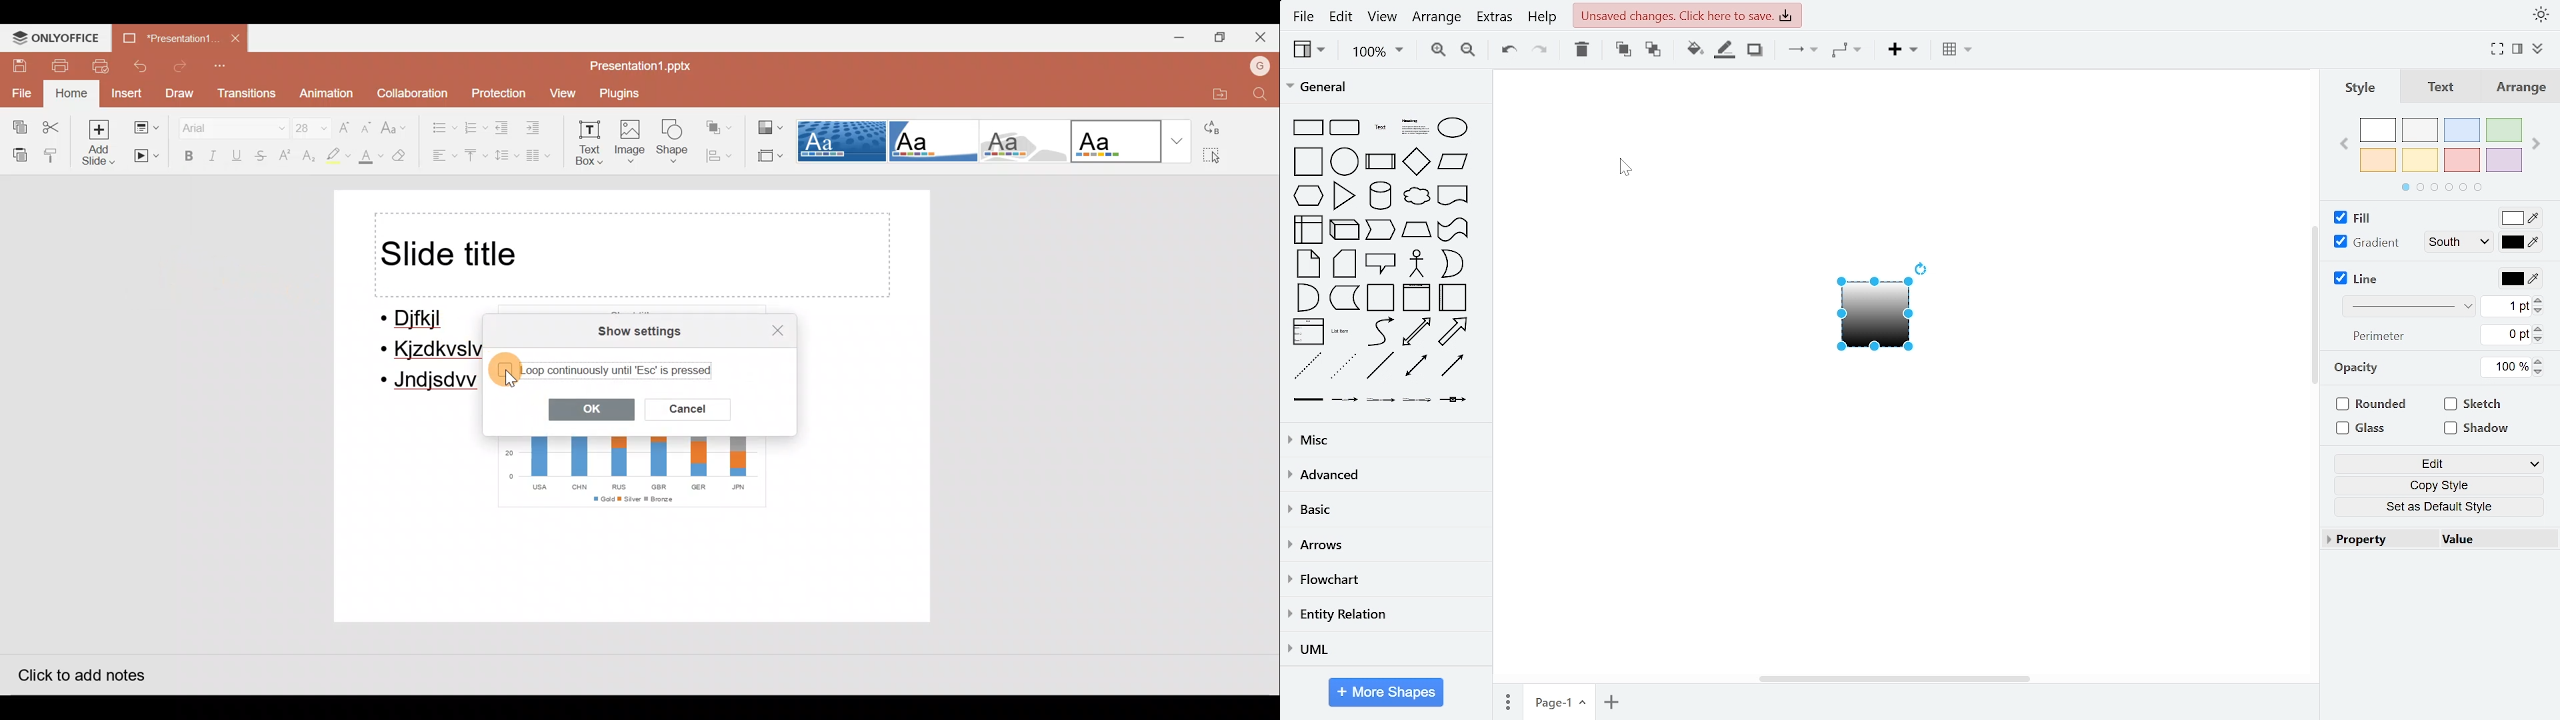 The image size is (2576, 728). What do you see at coordinates (1309, 263) in the screenshot?
I see `general shapes` at bounding box center [1309, 263].